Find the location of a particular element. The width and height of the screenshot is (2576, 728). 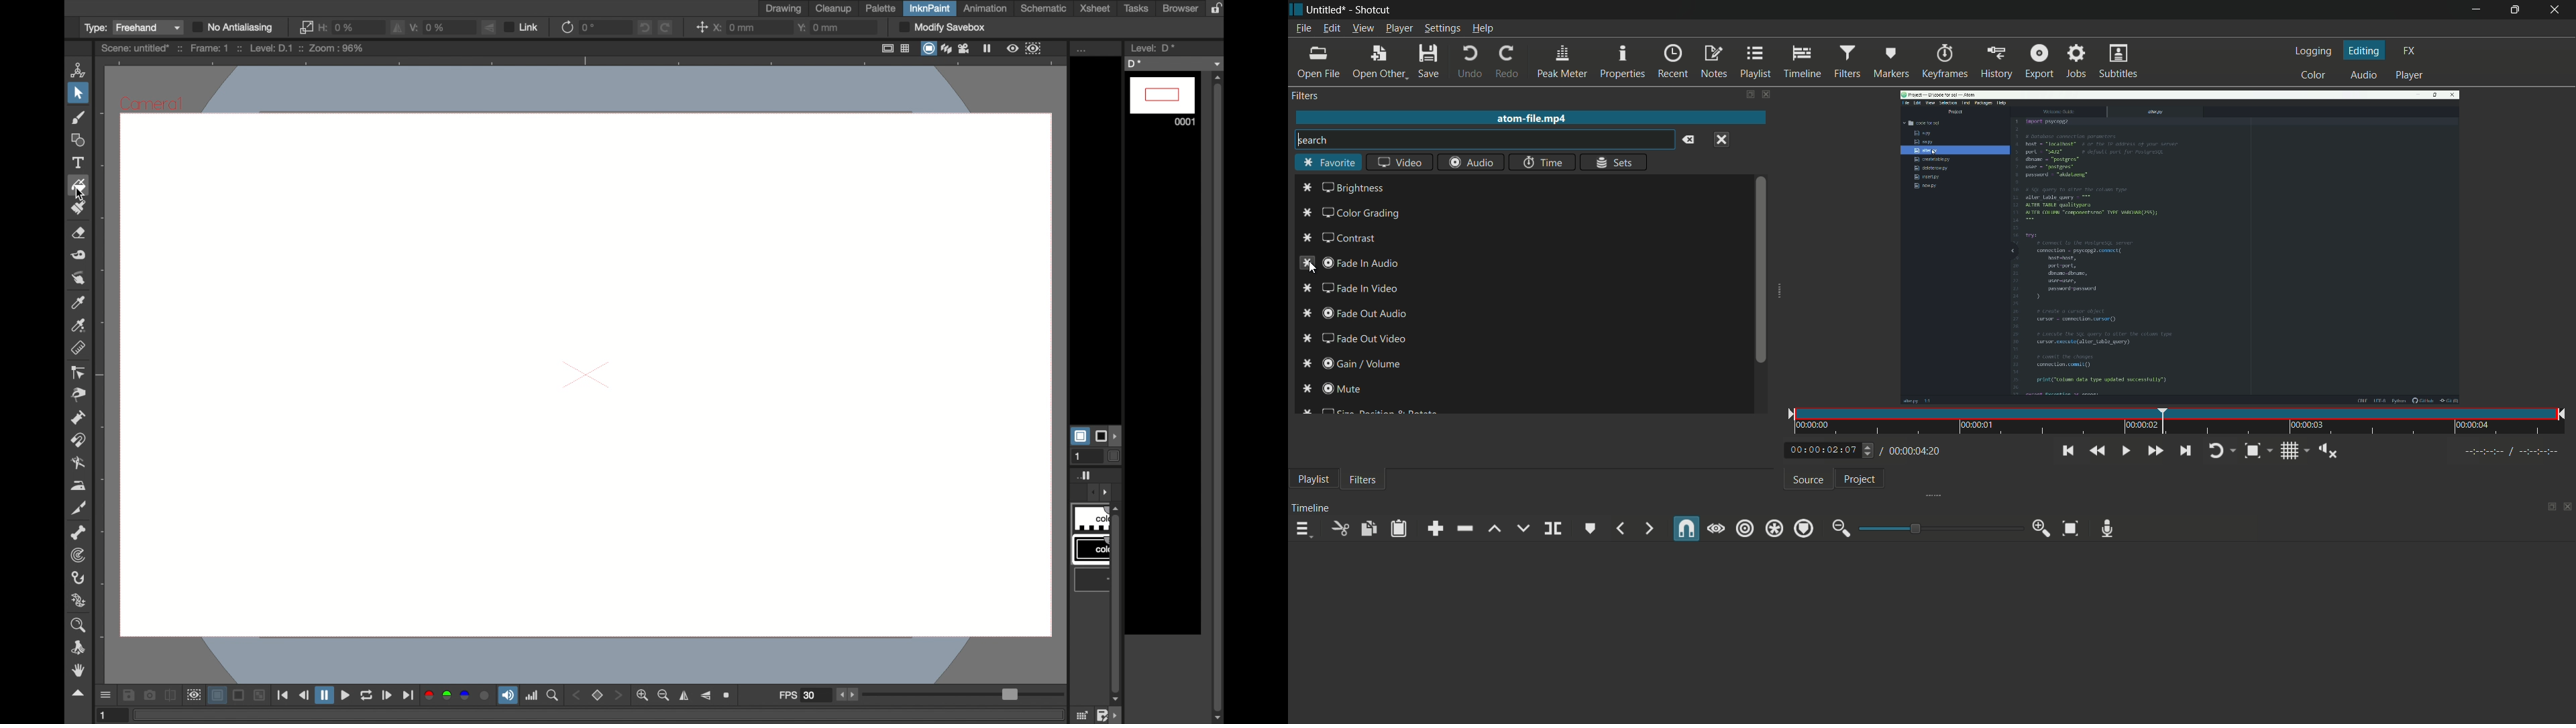

link is located at coordinates (307, 27).